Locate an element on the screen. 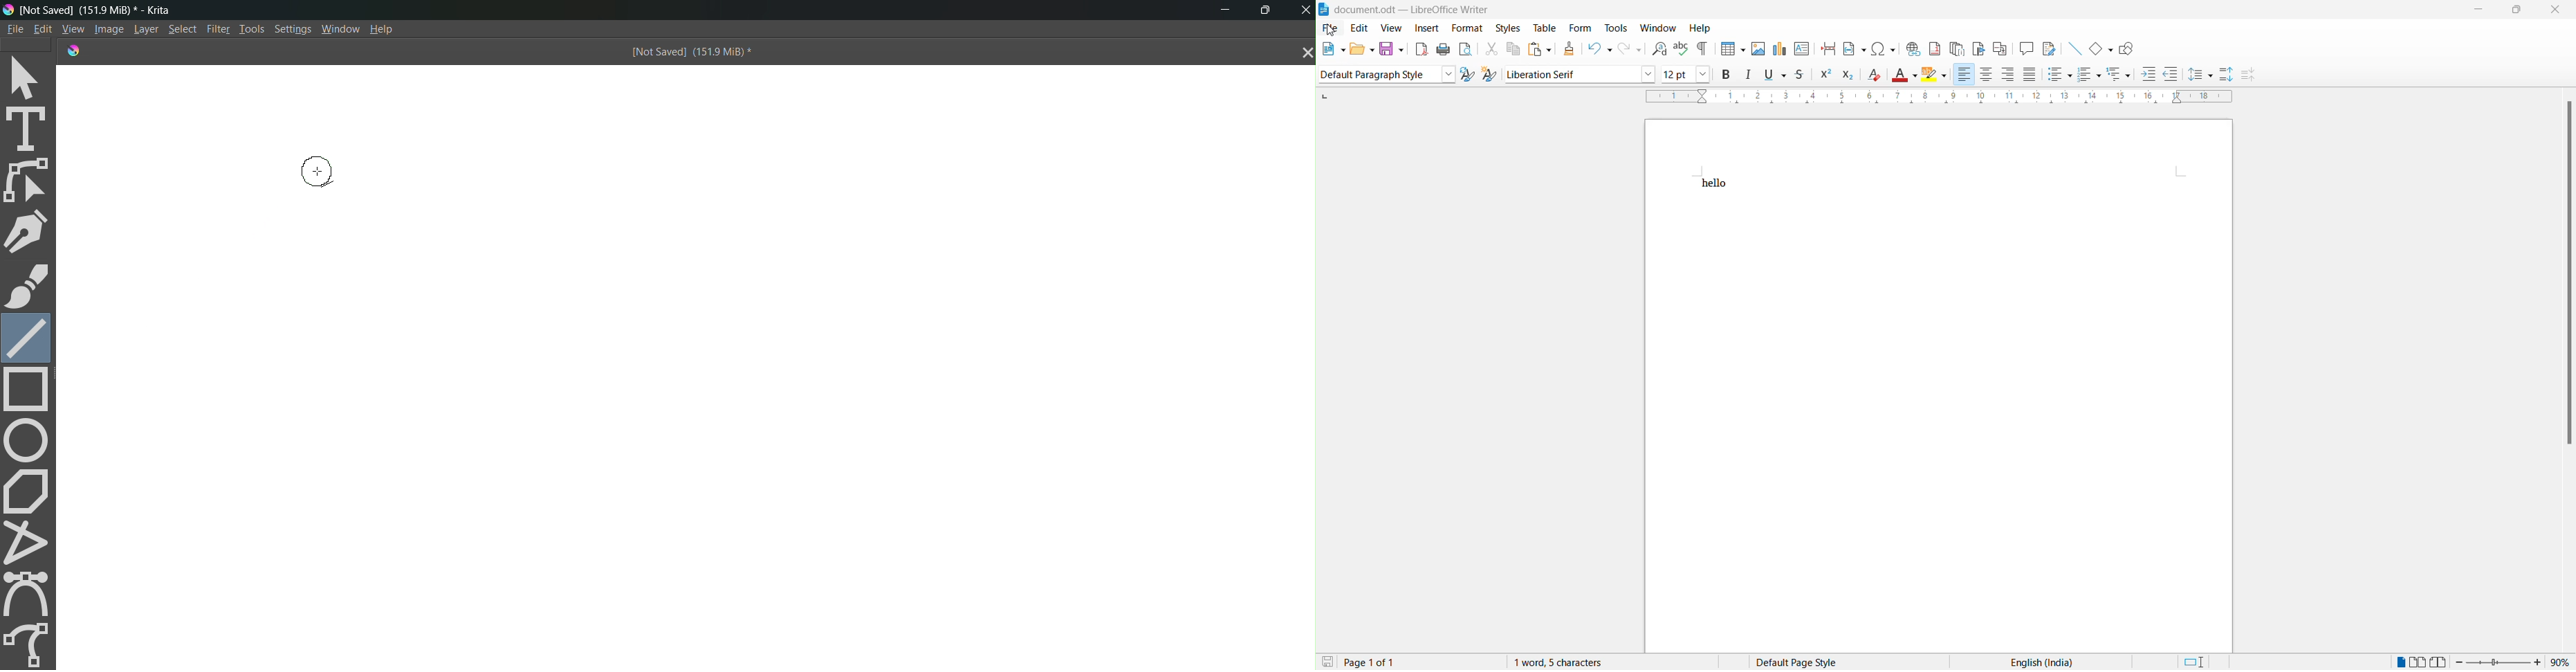  Insert bookmark is located at coordinates (1978, 49).